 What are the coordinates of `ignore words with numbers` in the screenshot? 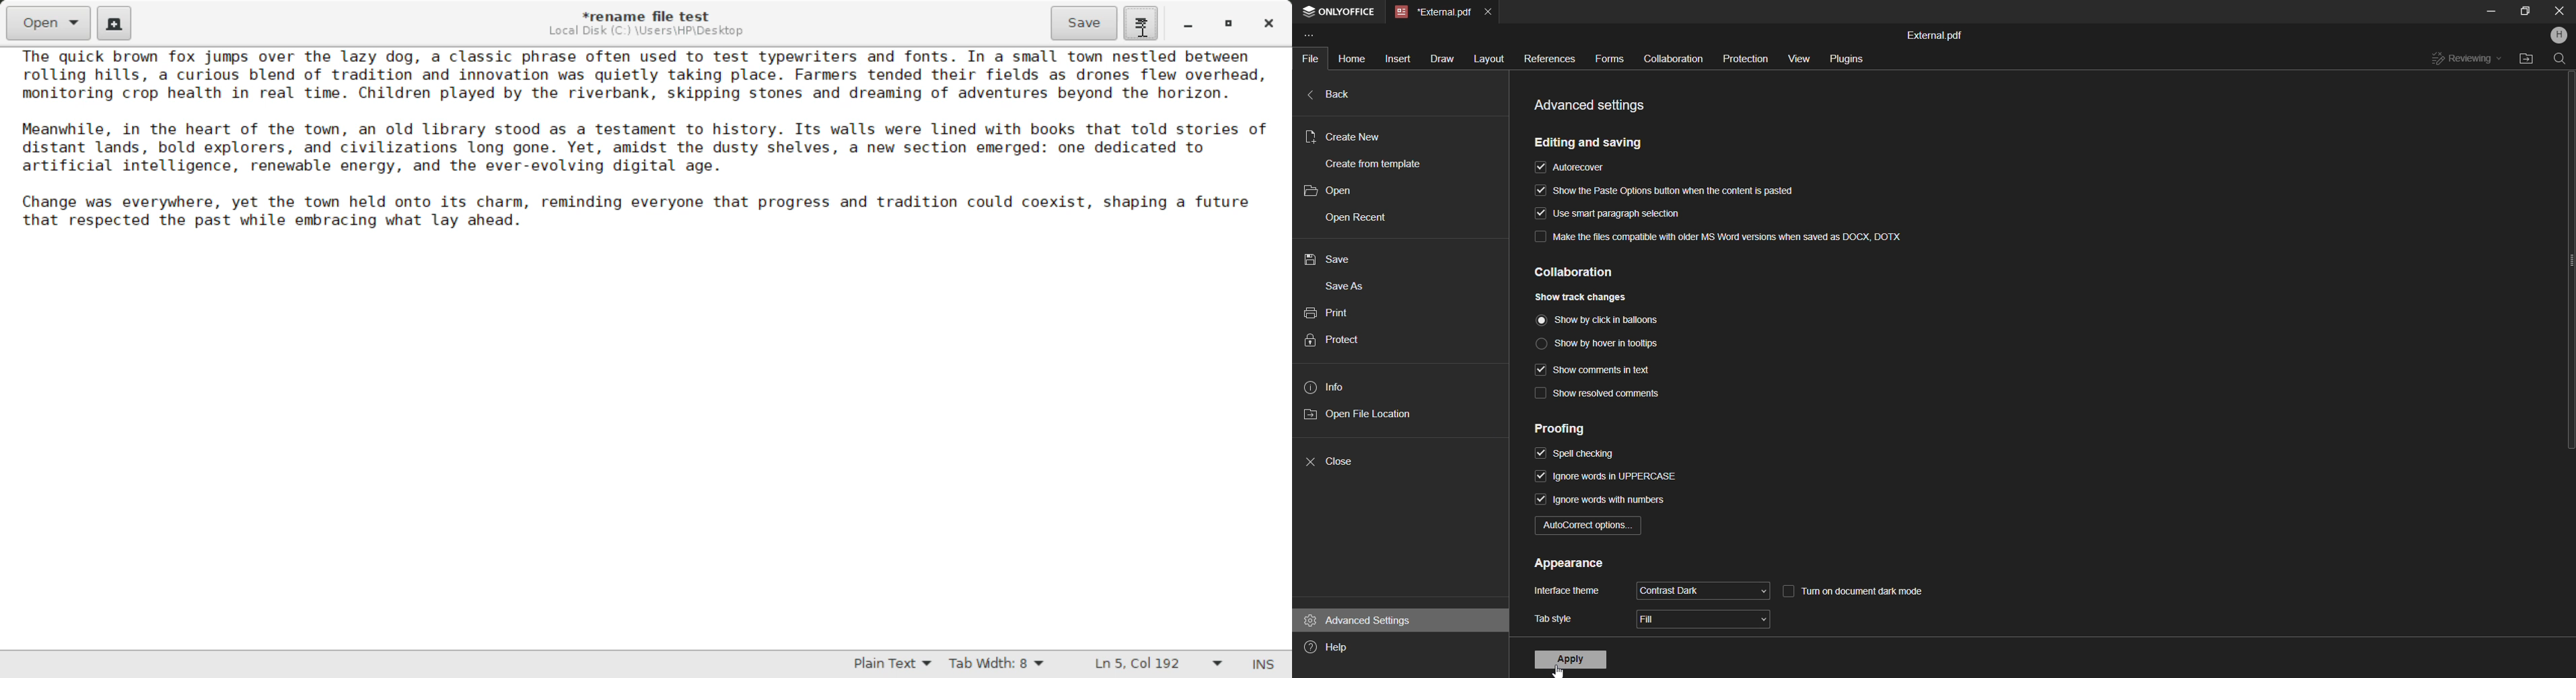 It's located at (1603, 503).